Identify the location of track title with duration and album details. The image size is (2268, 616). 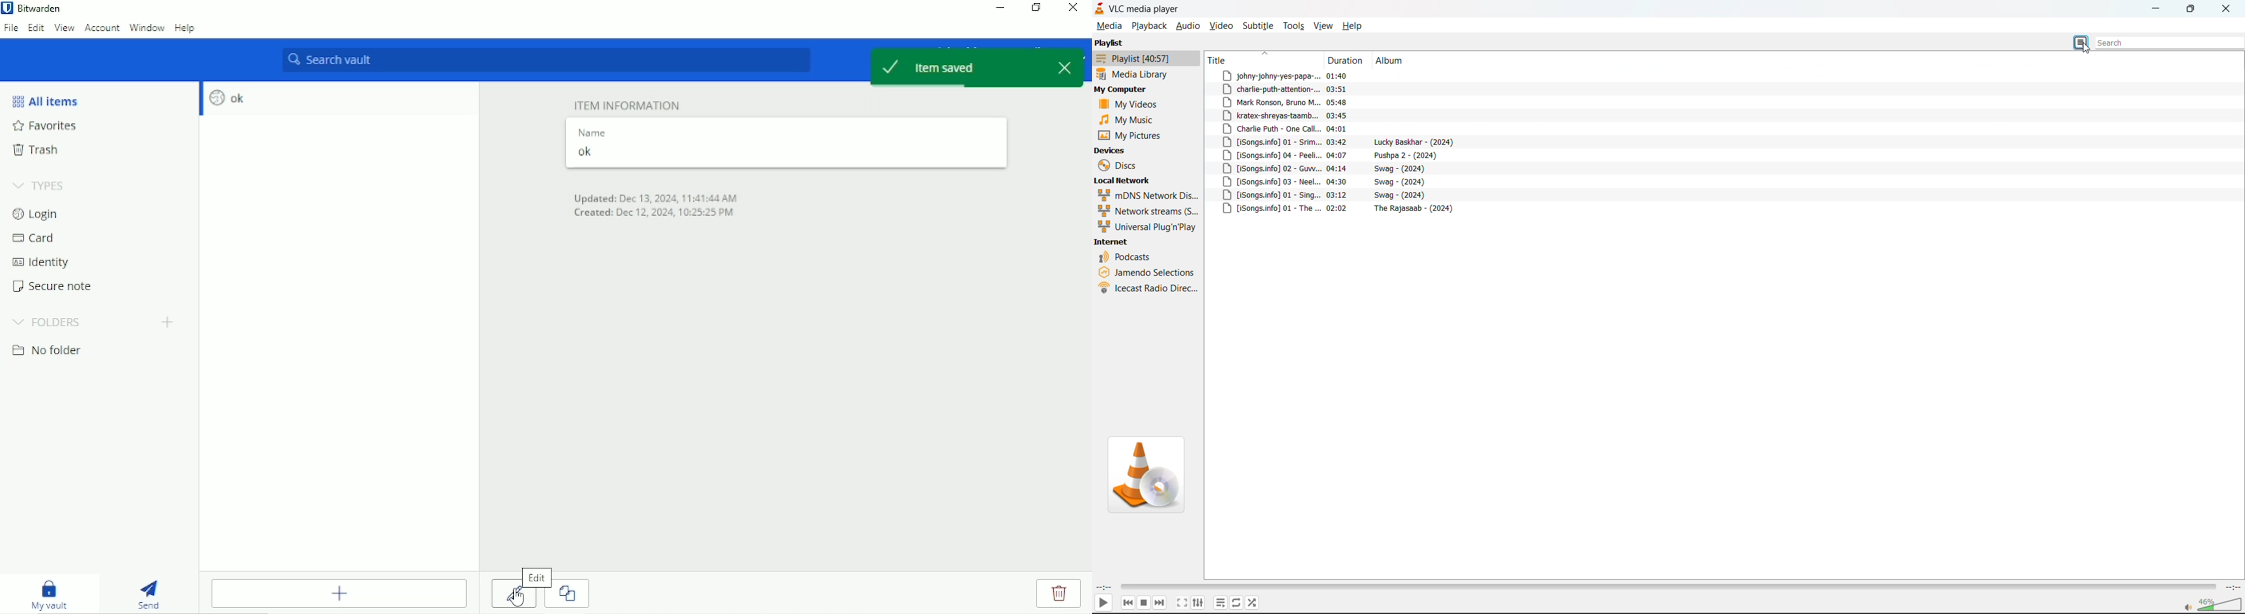
(1339, 155).